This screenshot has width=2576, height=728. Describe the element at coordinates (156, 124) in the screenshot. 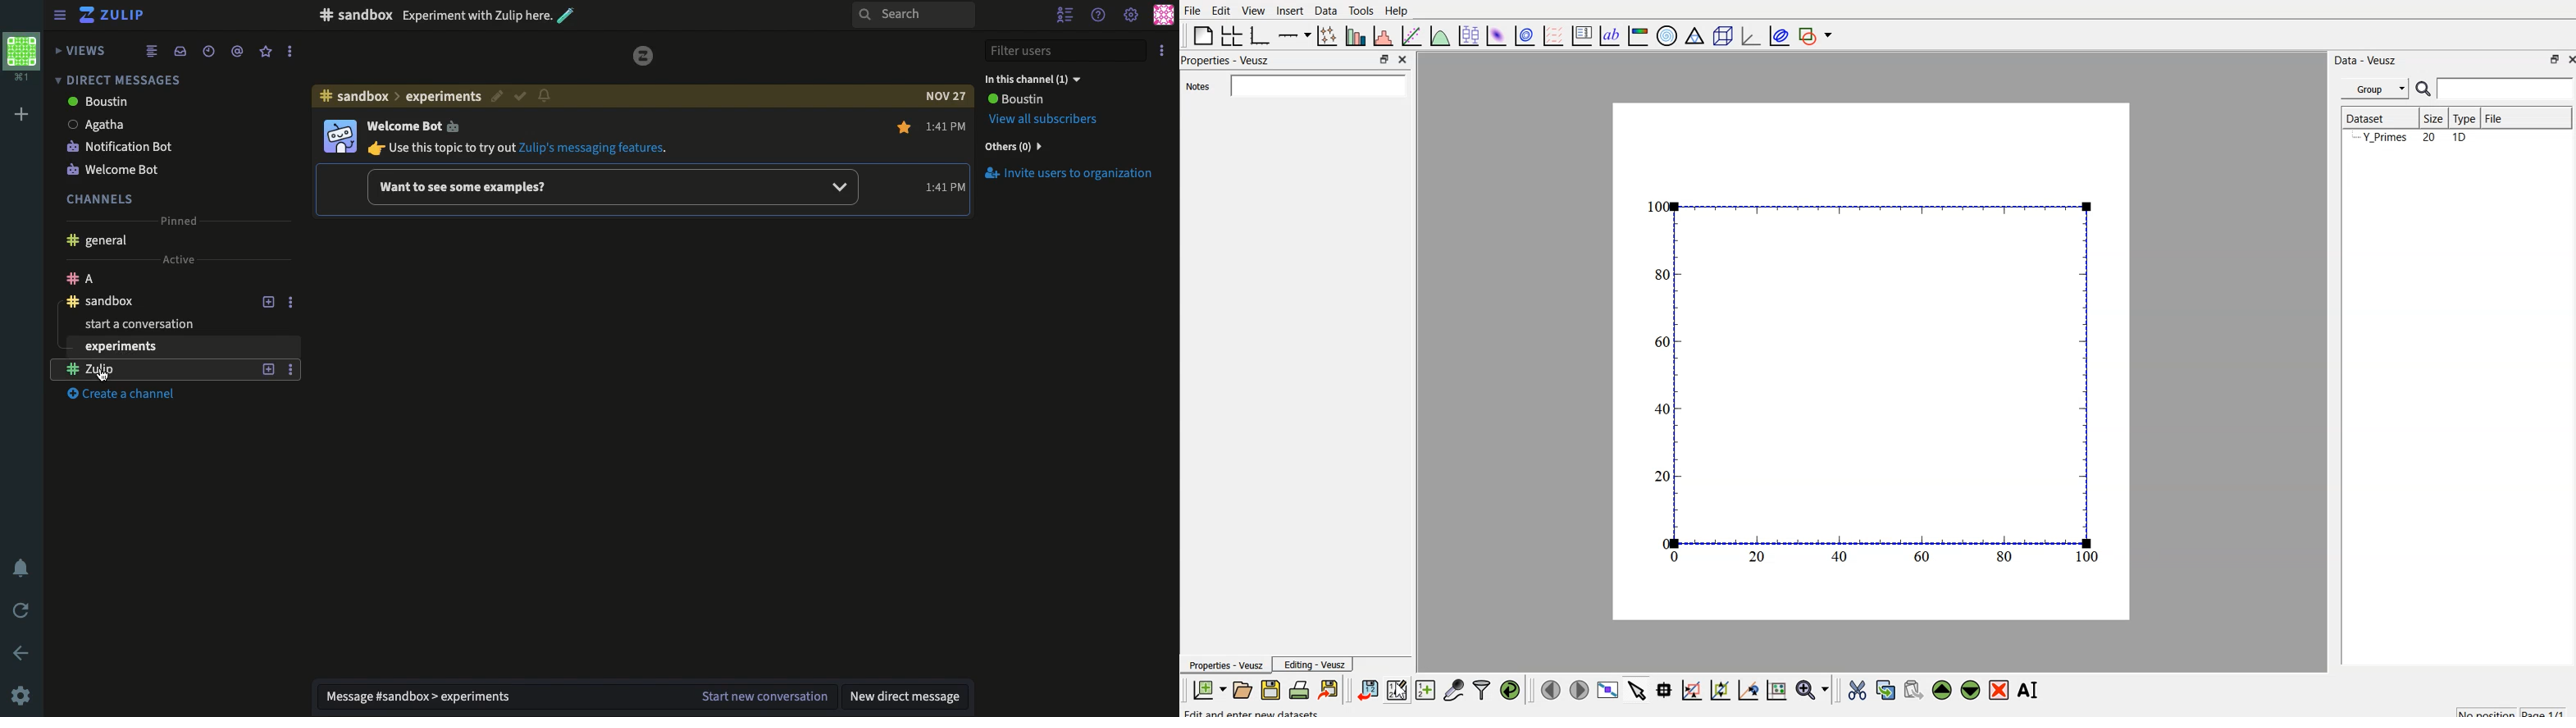

I see `Agatha` at that location.